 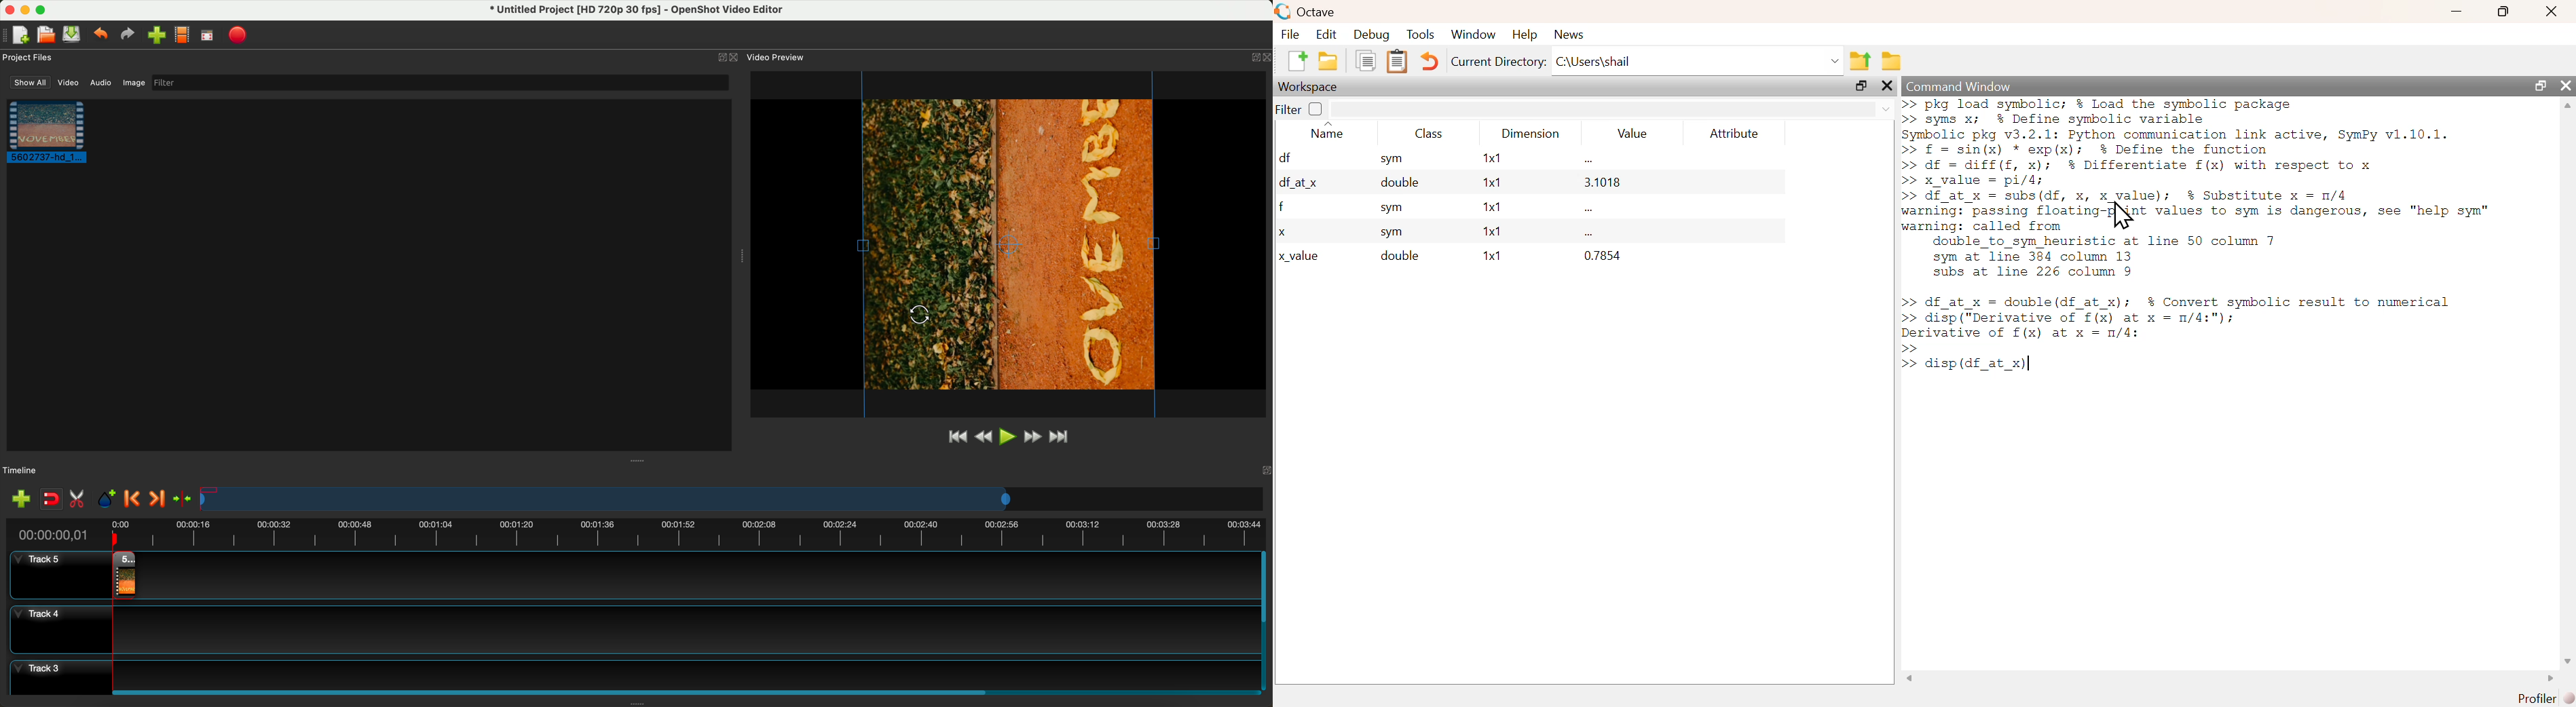 What do you see at coordinates (639, 460) in the screenshot?
I see `` at bounding box center [639, 460].